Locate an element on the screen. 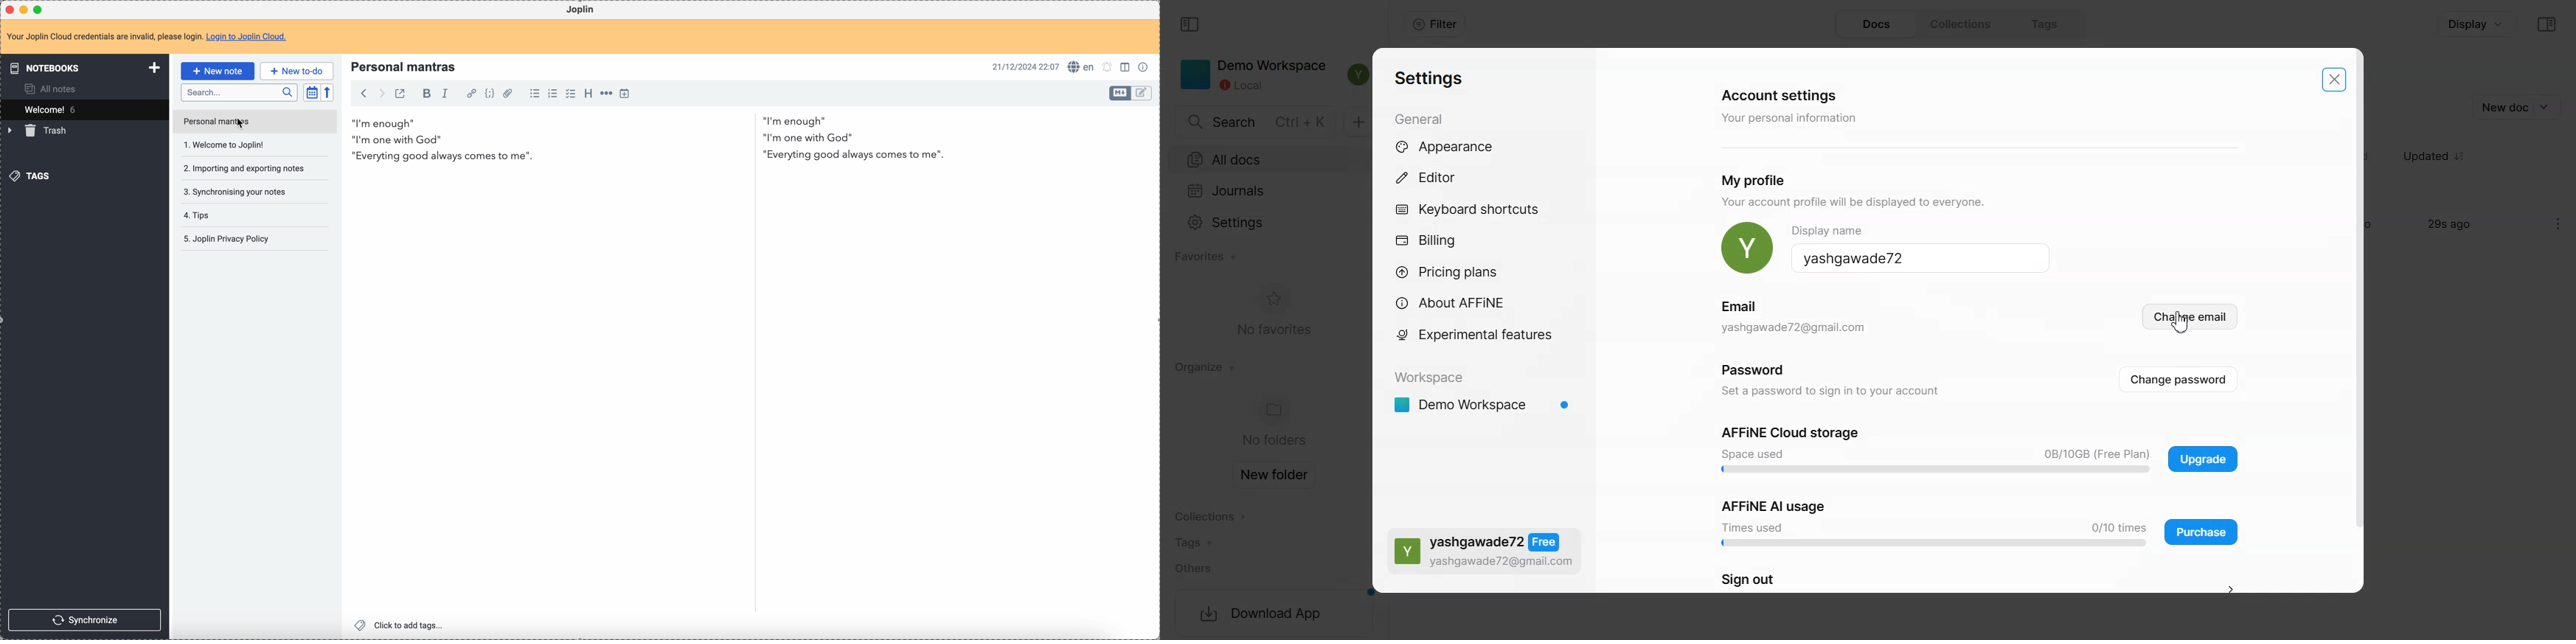 Image resolution: width=2576 pixels, height=644 pixels. toggle external editing is located at coordinates (401, 95).